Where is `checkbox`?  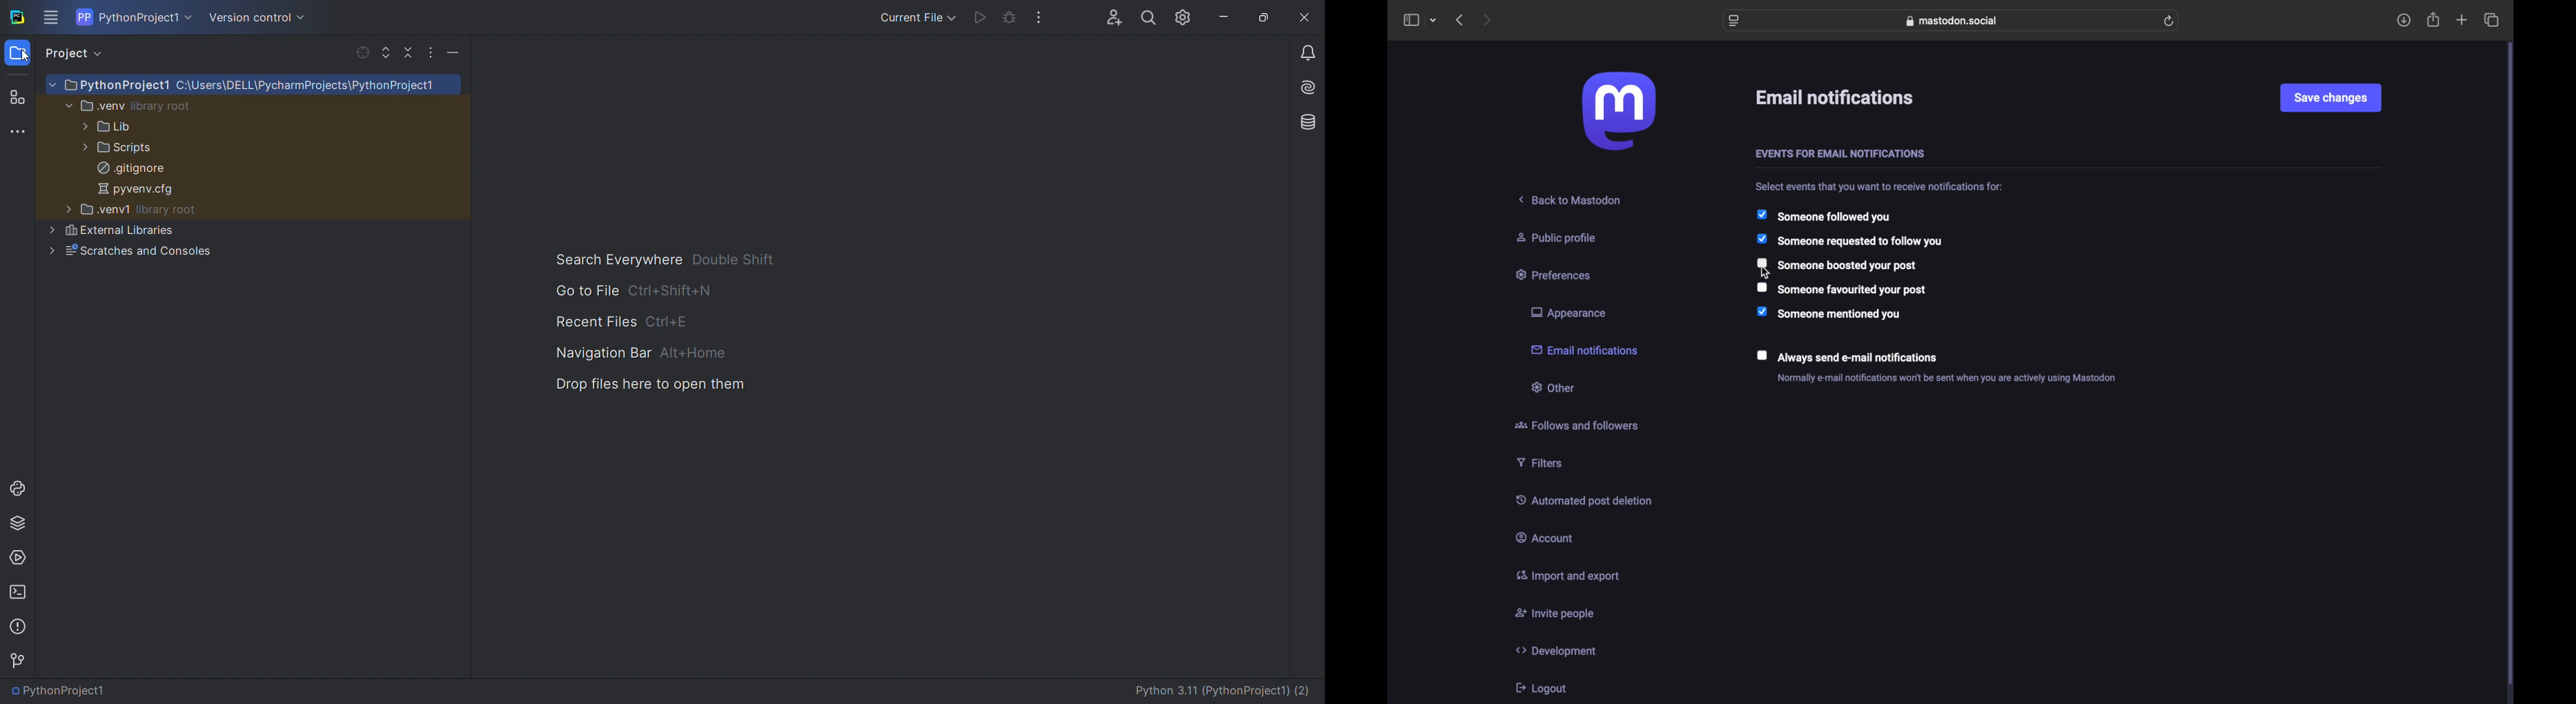 checkbox is located at coordinates (1849, 241).